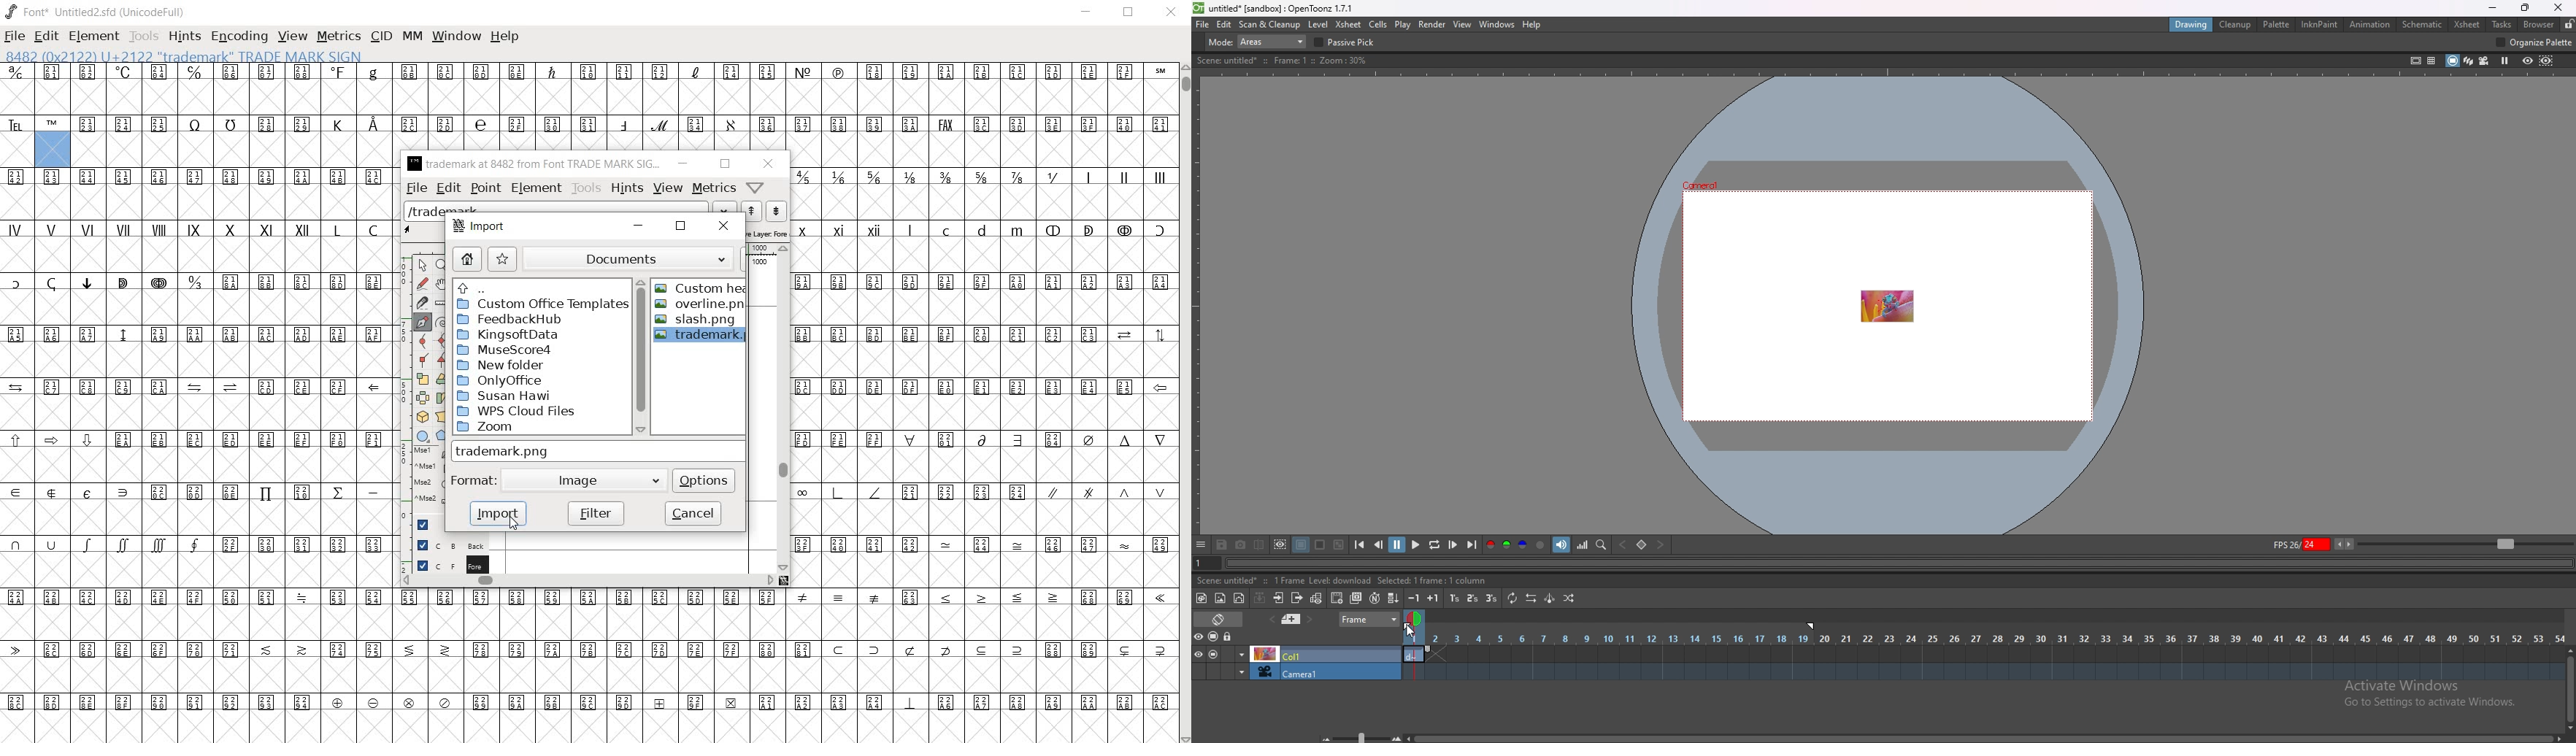  Describe the element at coordinates (1291, 619) in the screenshot. I see `previous memo` at that location.